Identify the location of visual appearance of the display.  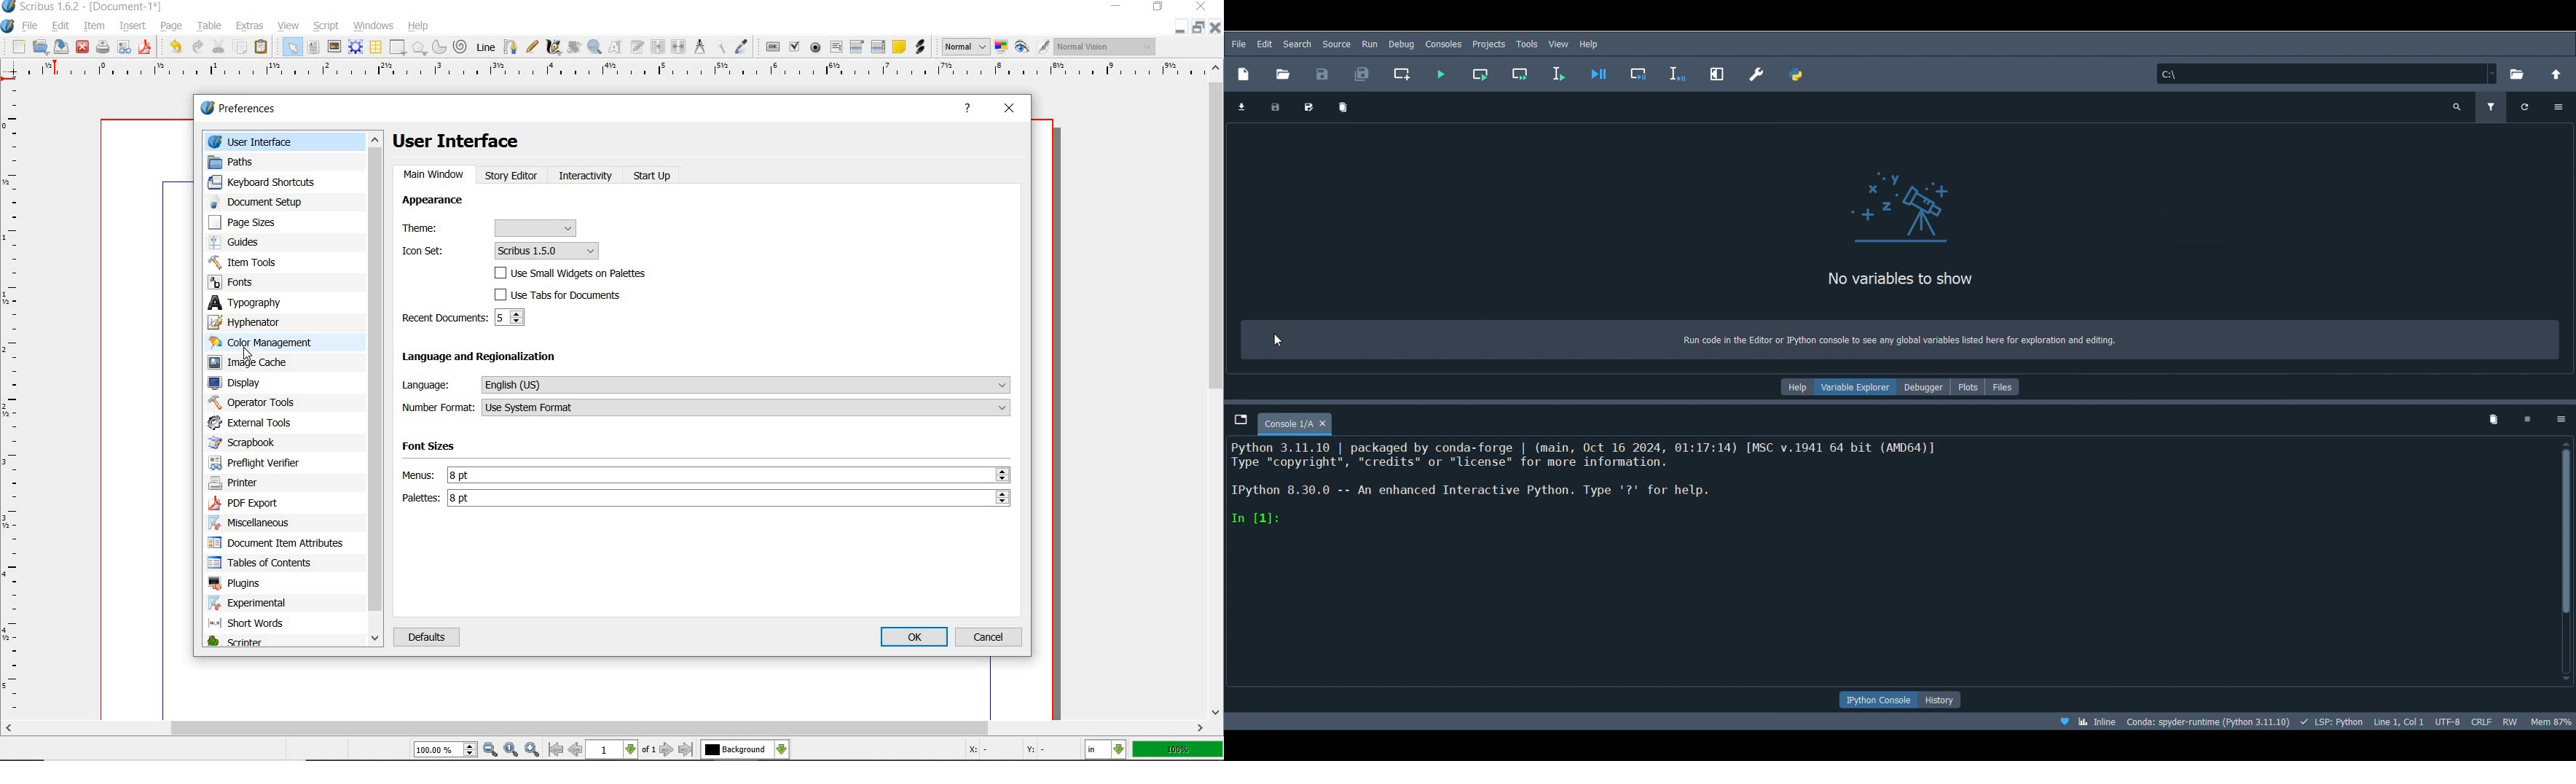
(1105, 48).